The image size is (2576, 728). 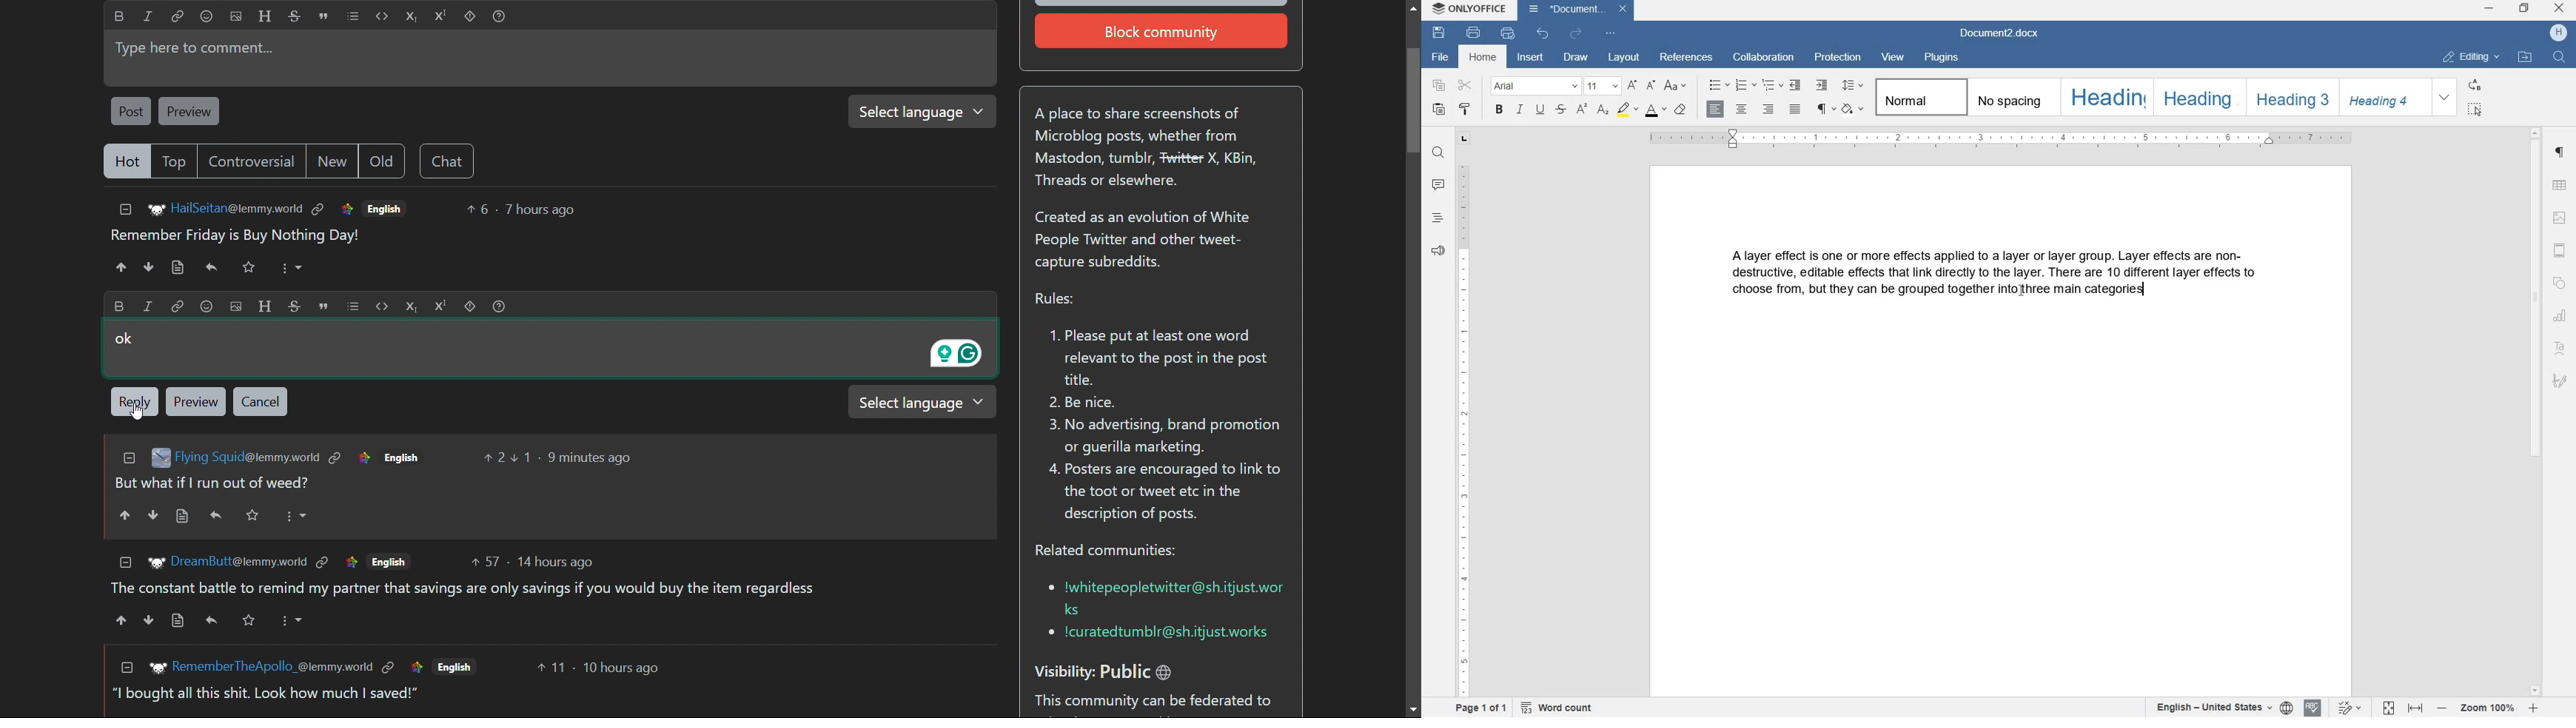 I want to click on find, so click(x=1436, y=153).